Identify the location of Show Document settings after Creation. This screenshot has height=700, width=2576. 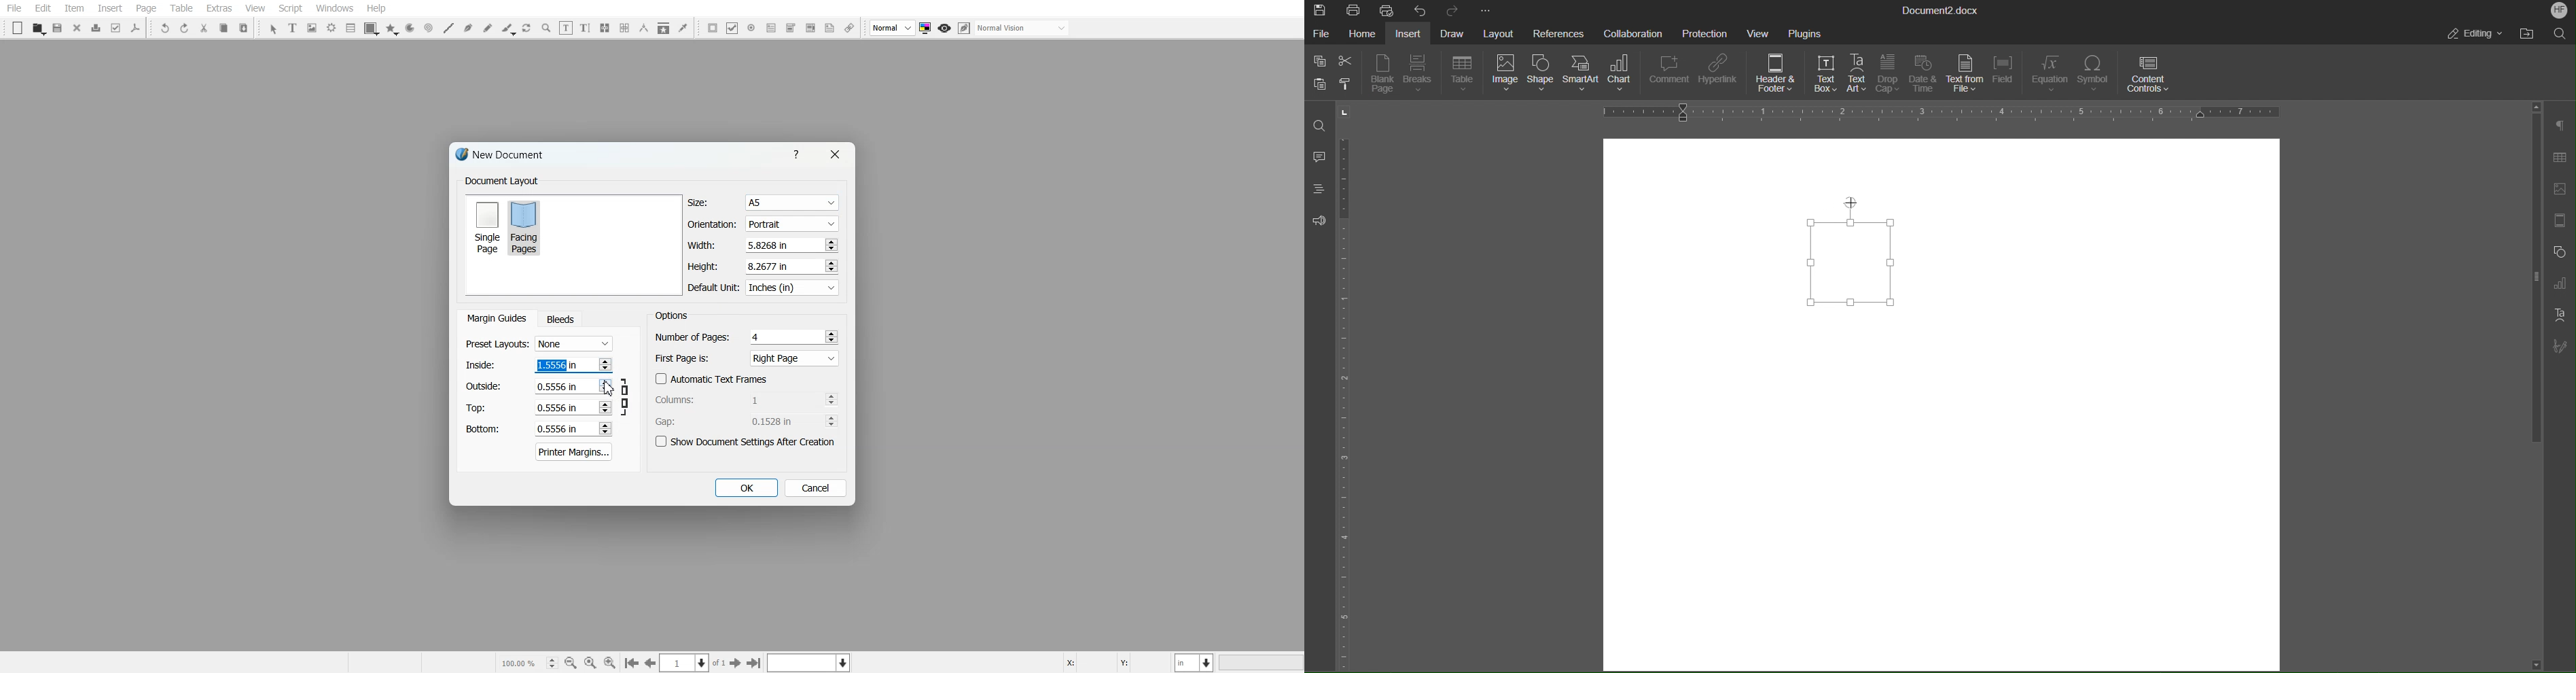
(747, 442).